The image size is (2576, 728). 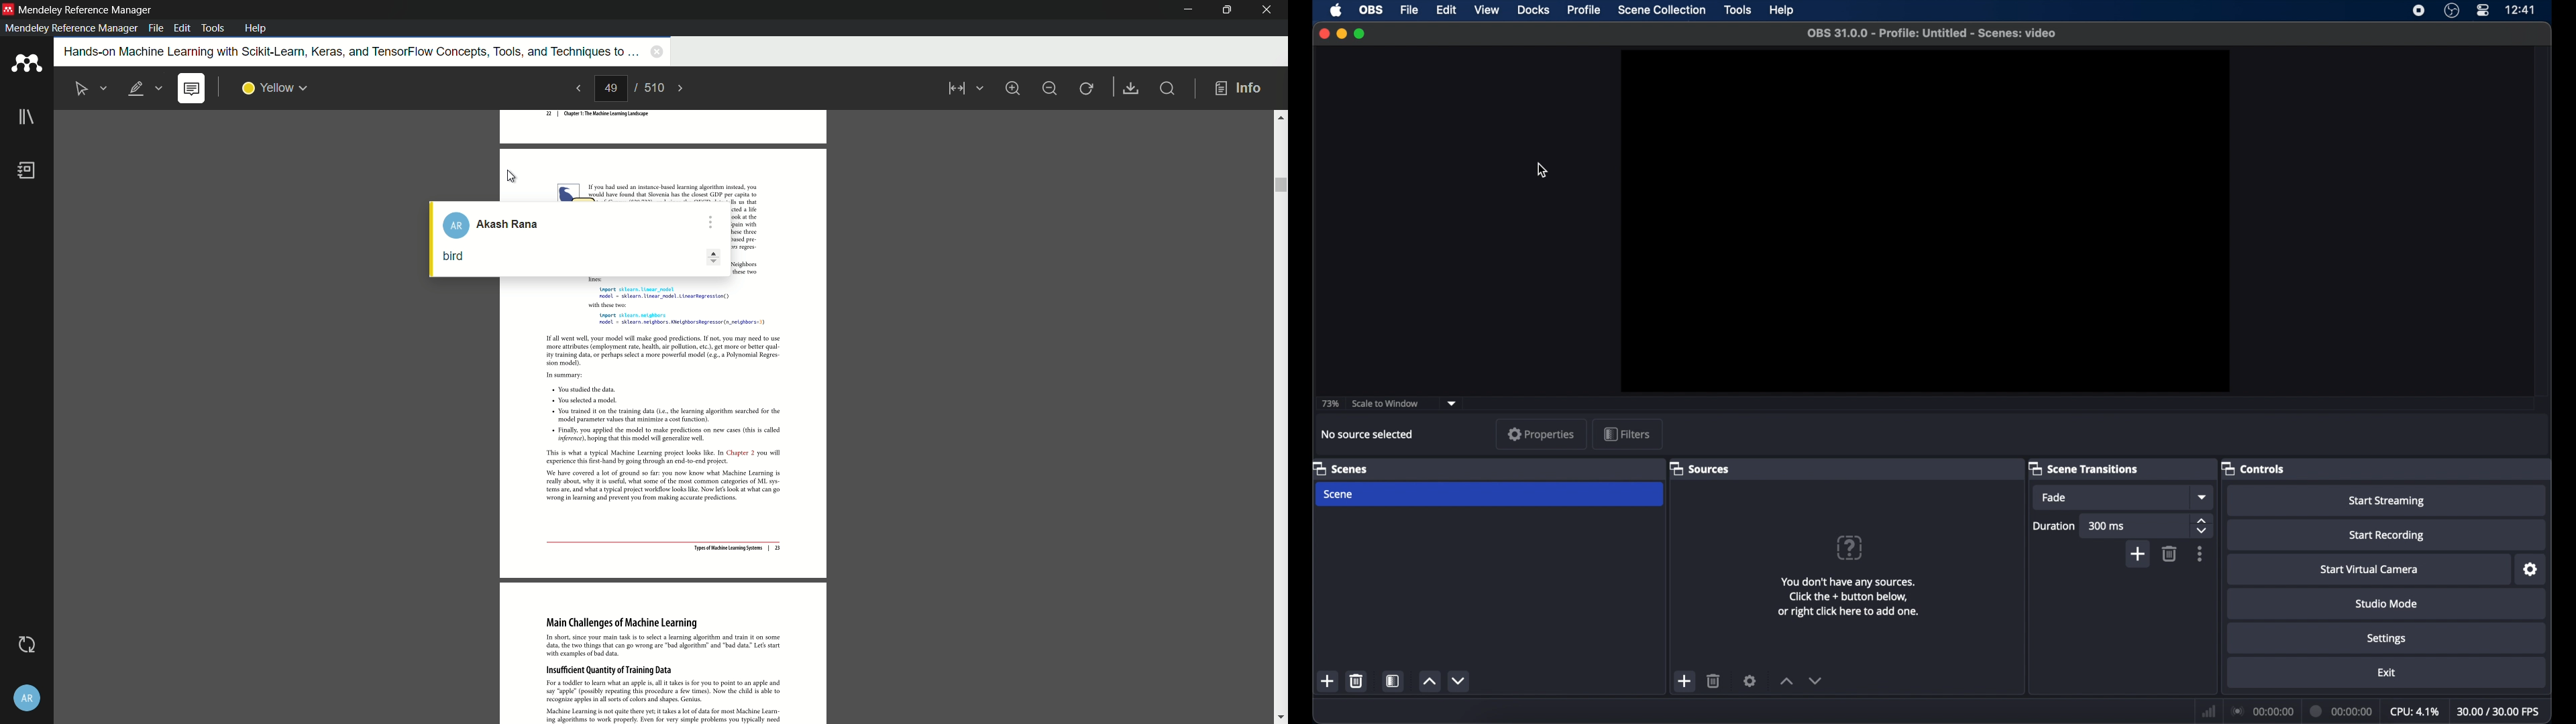 What do you see at coordinates (612, 89) in the screenshot?
I see `current page` at bounding box center [612, 89].